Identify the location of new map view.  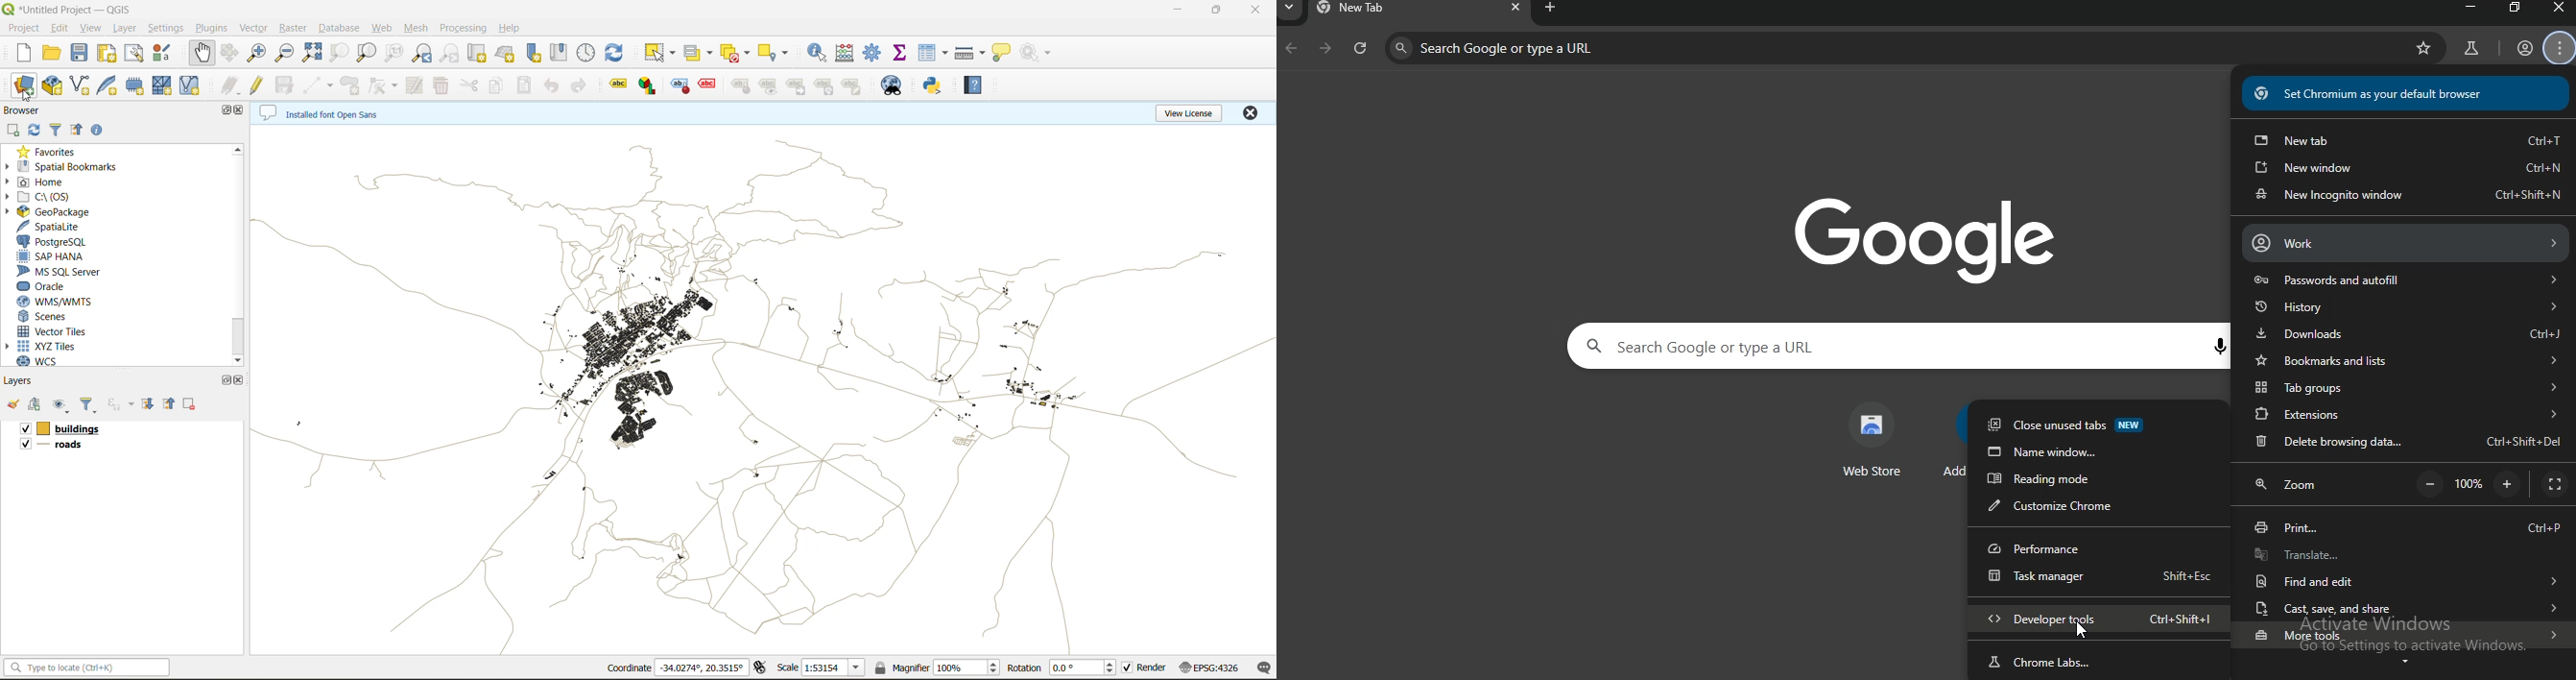
(479, 55).